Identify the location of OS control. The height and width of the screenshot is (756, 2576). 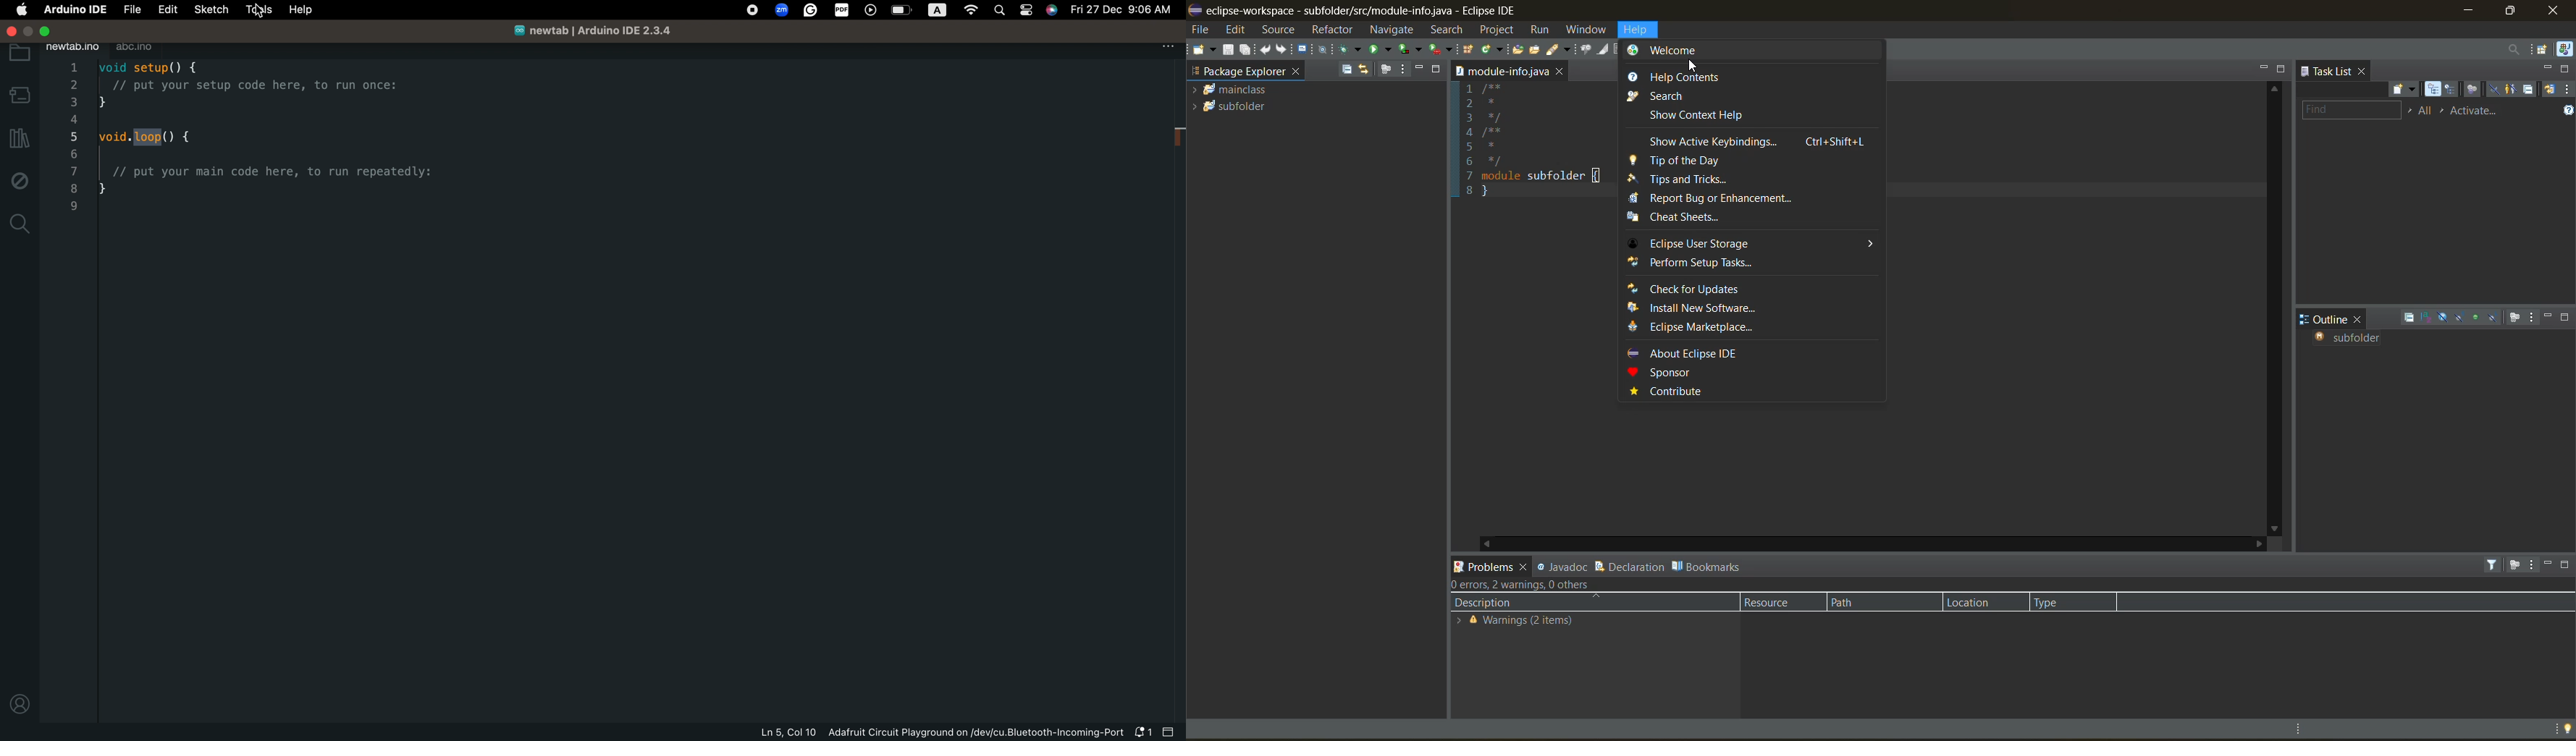
(757, 11).